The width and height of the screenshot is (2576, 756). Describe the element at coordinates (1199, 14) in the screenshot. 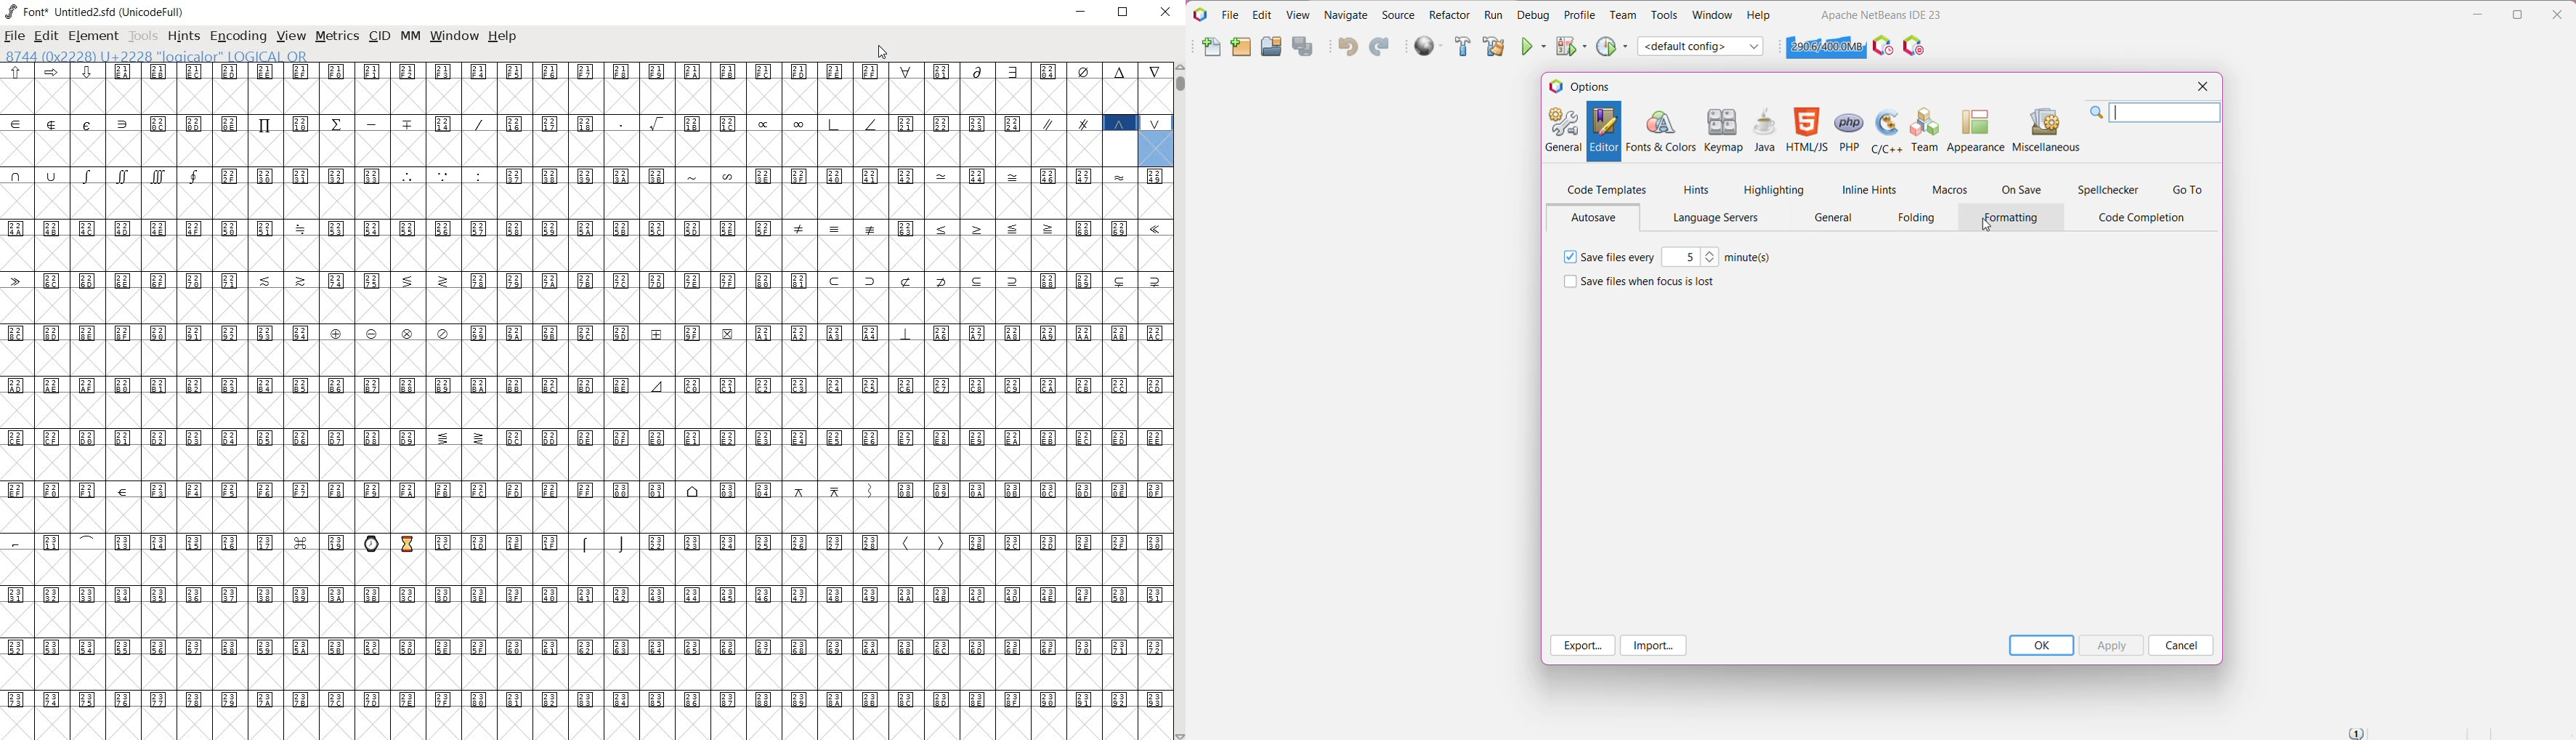

I see `Application Logo` at that location.